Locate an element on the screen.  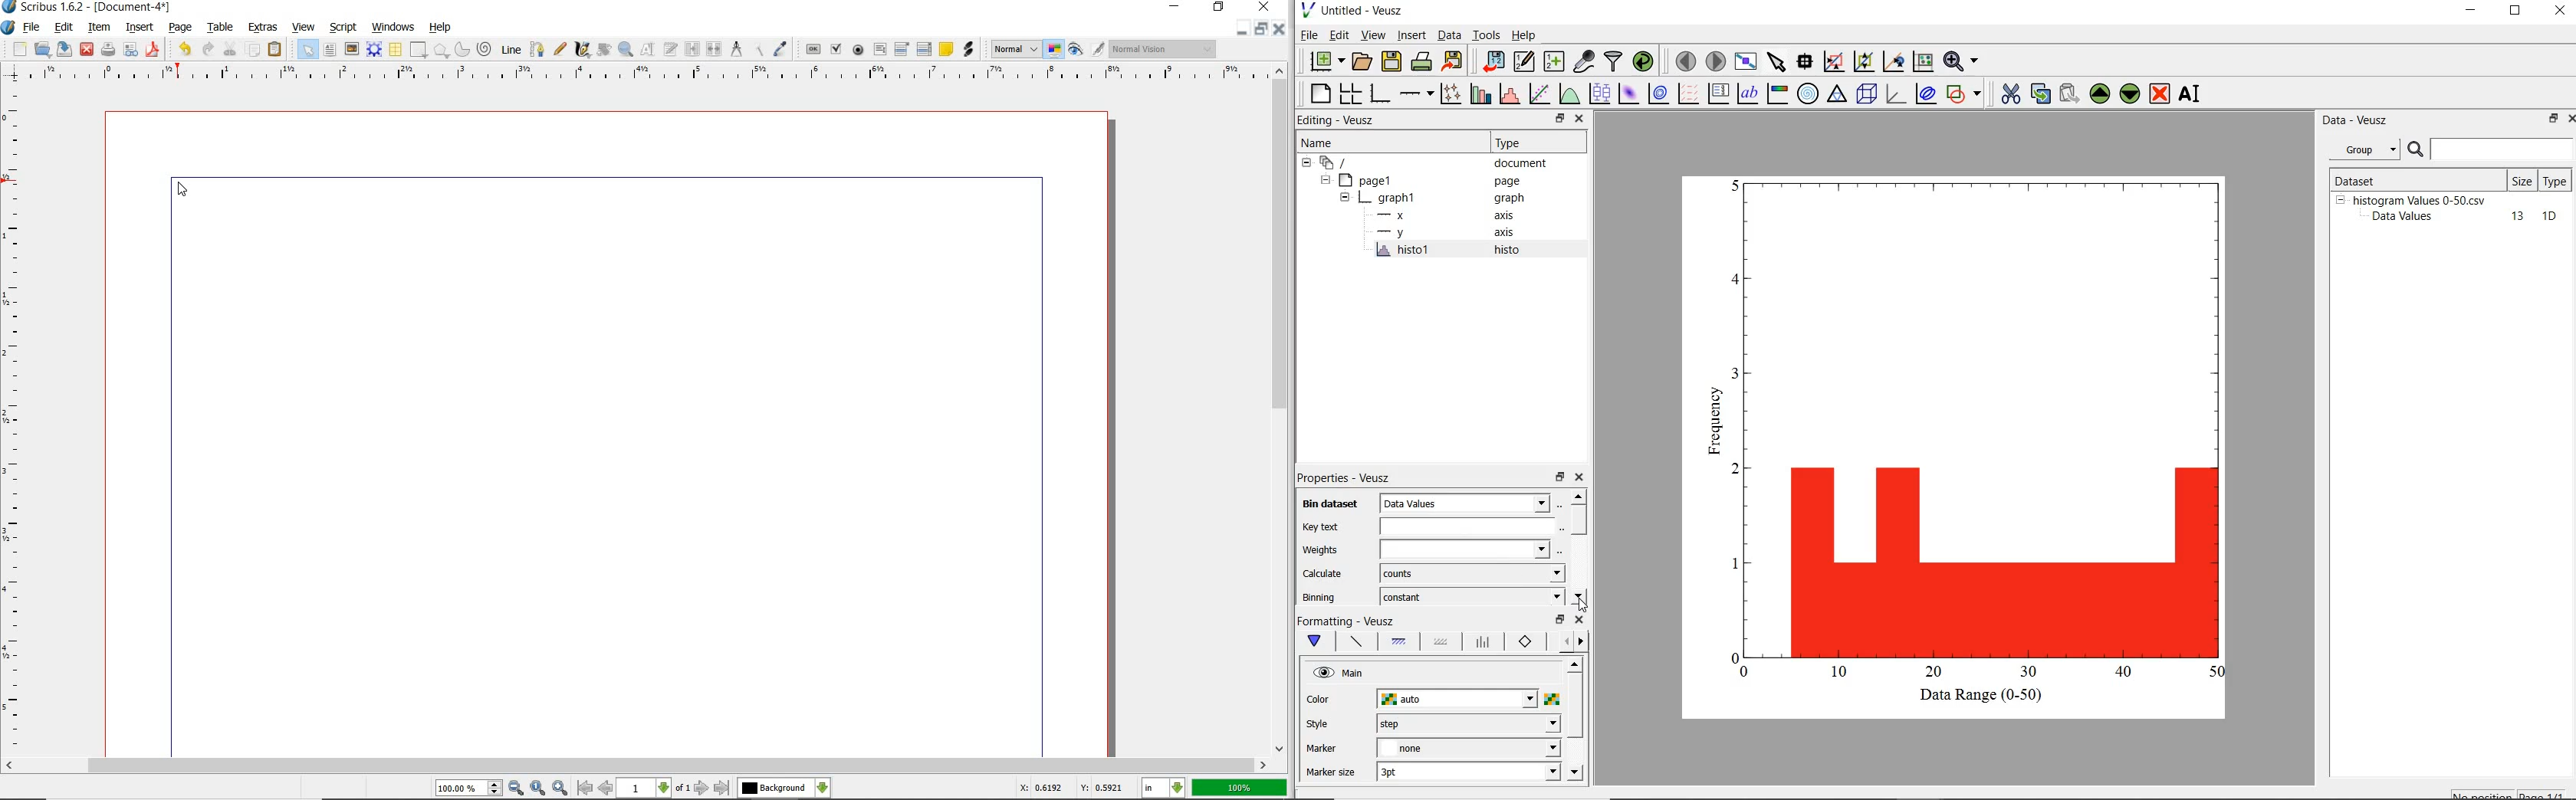
page is located at coordinates (182, 28).